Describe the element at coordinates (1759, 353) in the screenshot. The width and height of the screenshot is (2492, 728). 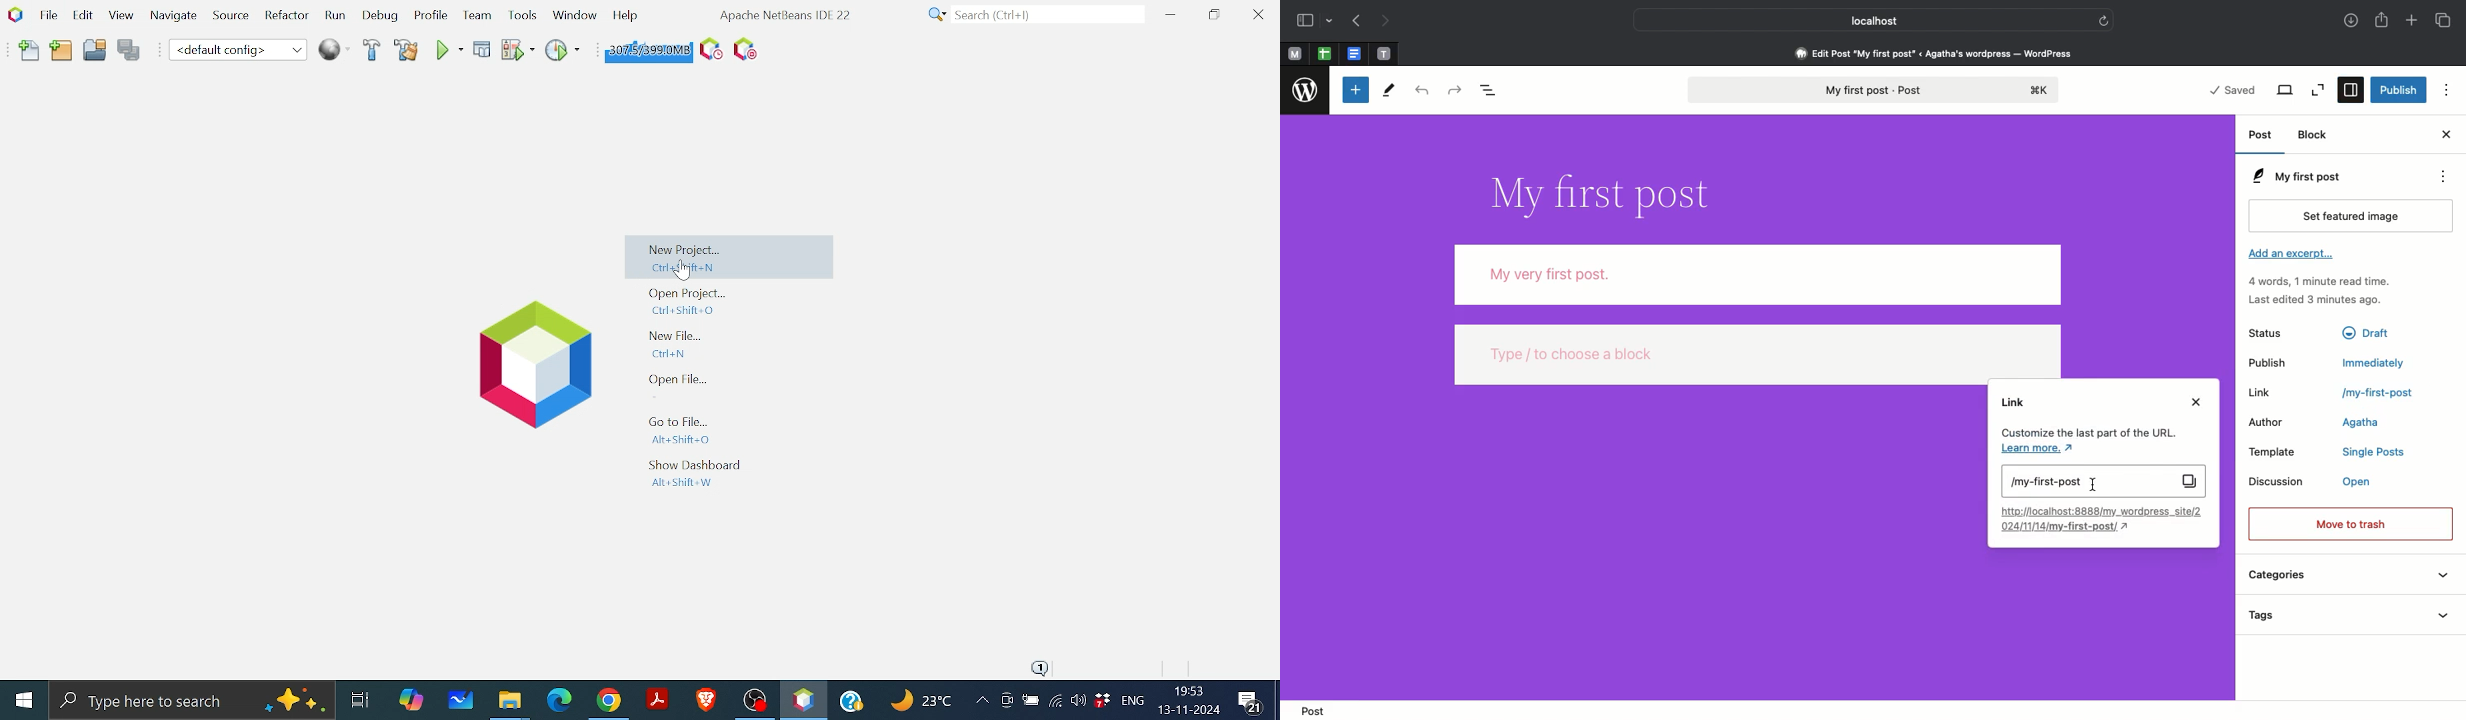
I see `type / to choose a block` at that location.